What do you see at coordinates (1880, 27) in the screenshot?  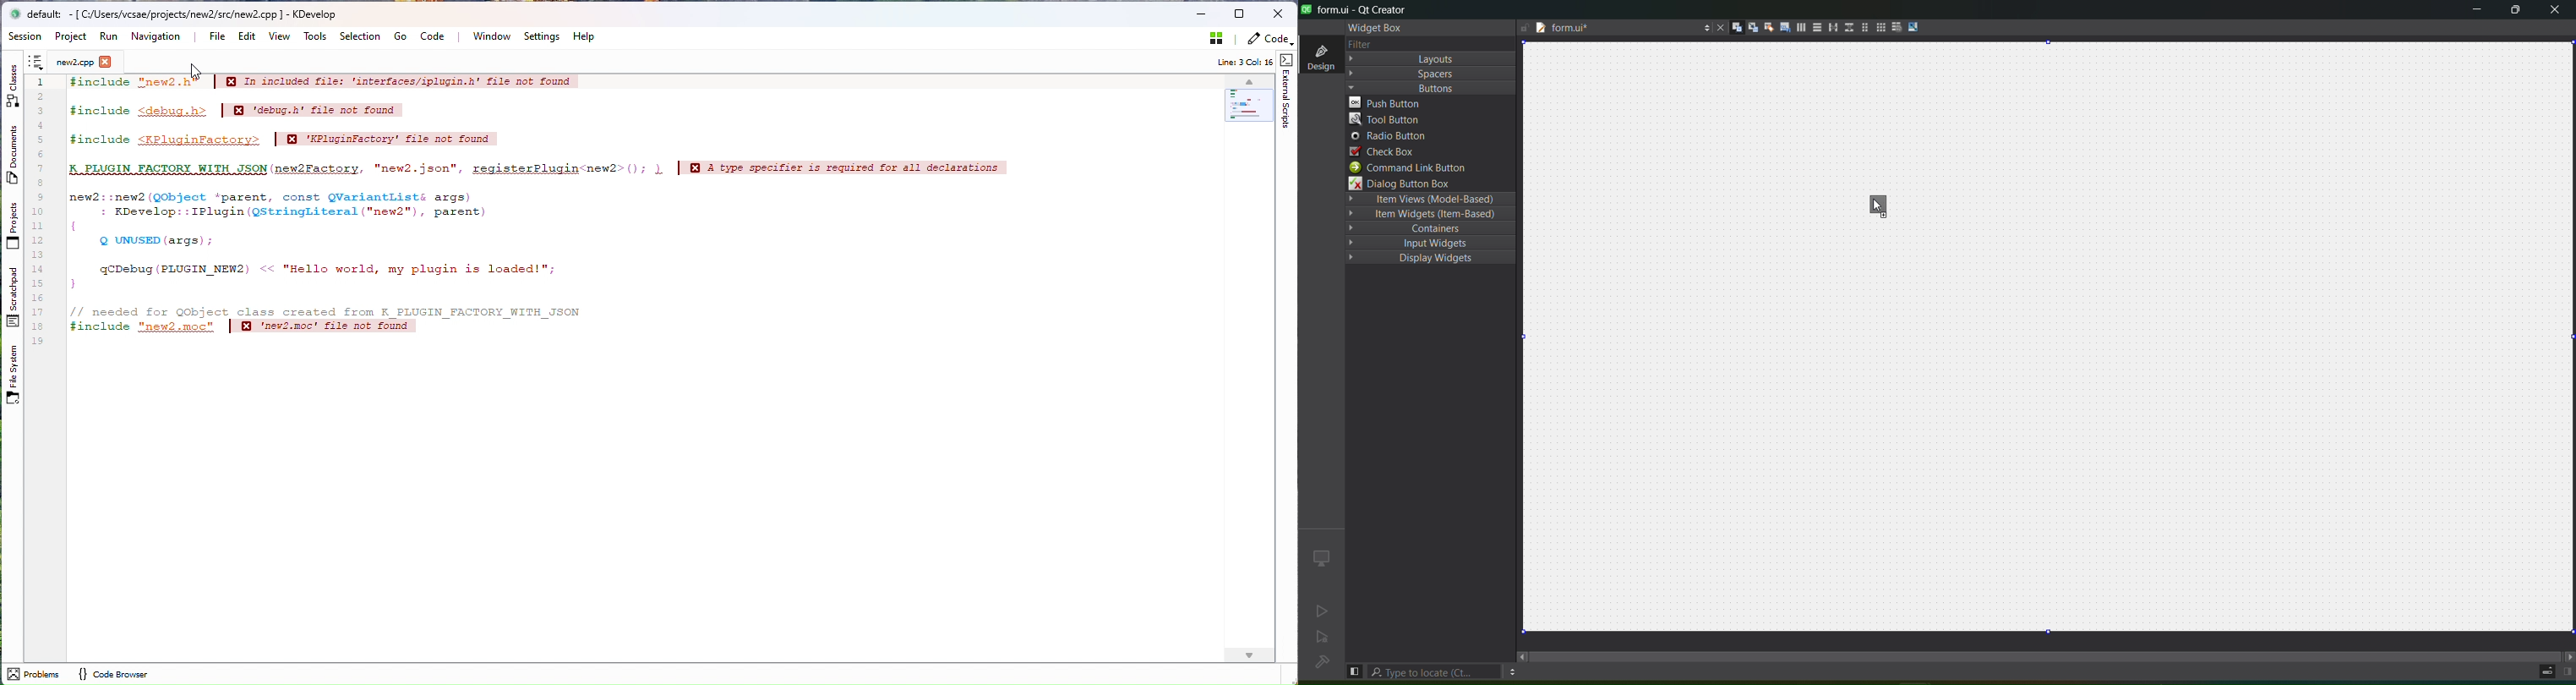 I see `Layout in a grid` at bounding box center [1880, 27].